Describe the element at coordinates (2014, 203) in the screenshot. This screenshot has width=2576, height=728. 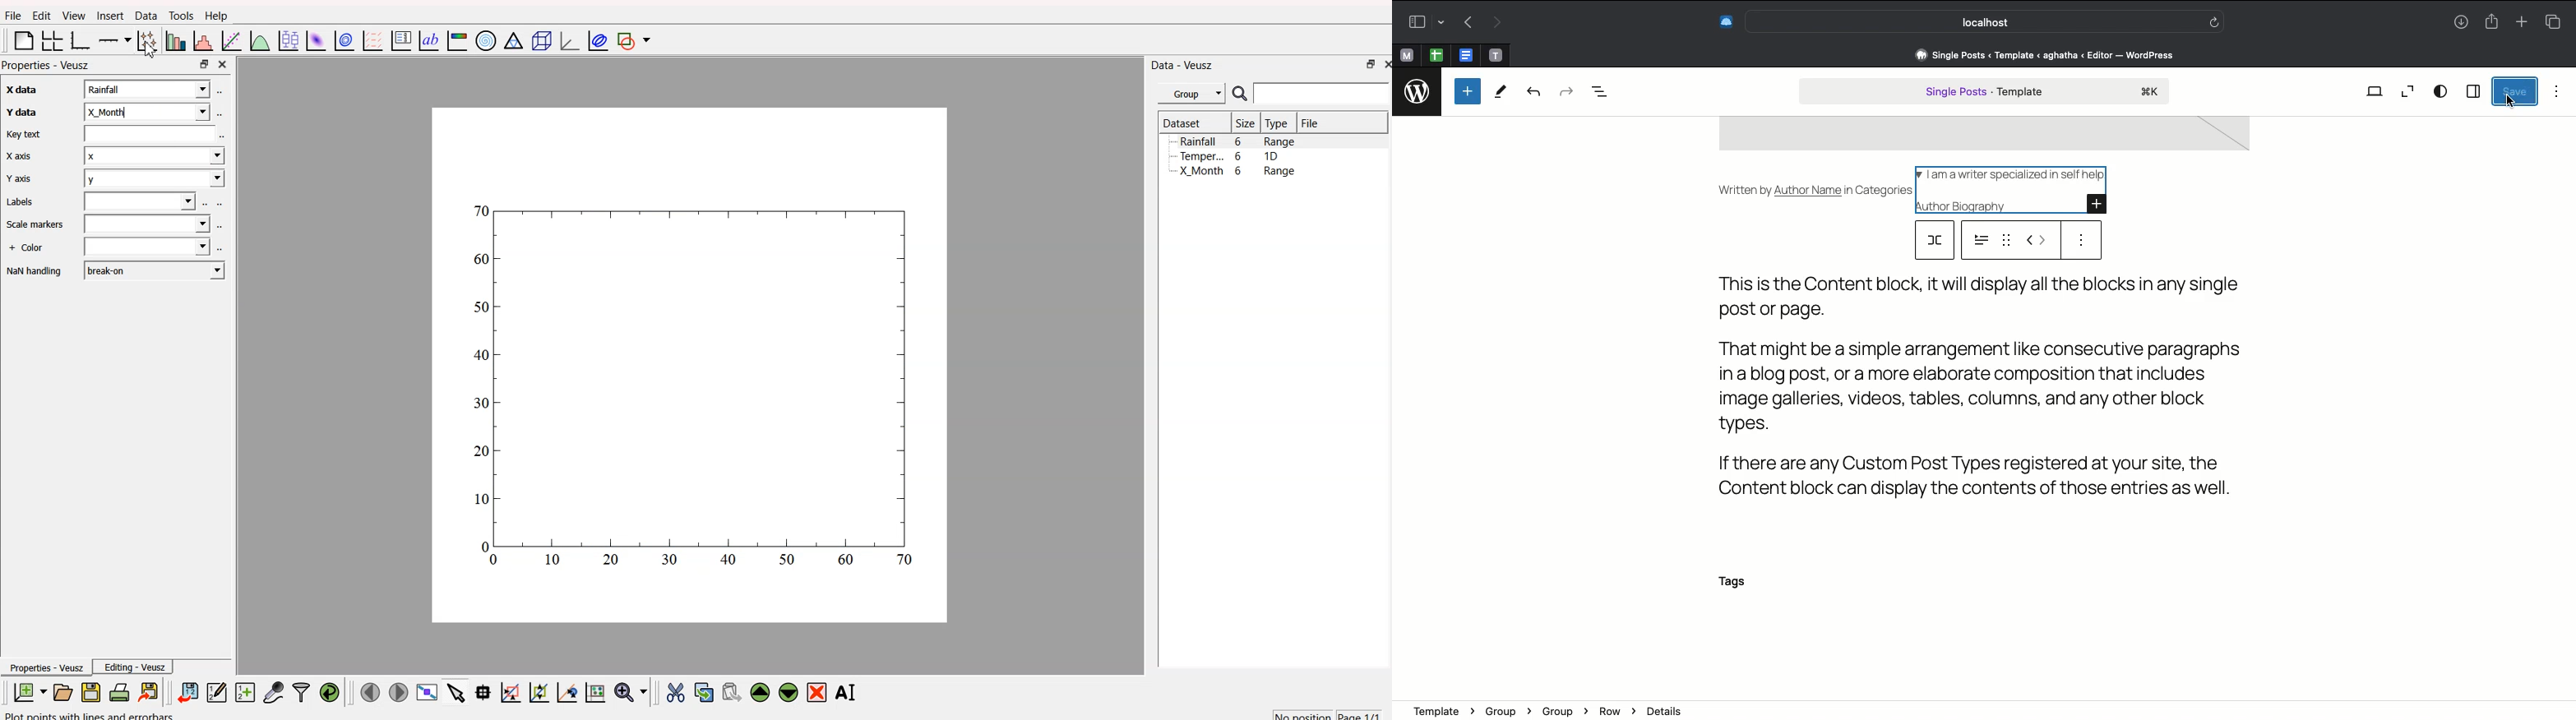
I see `Author biography` at that location.